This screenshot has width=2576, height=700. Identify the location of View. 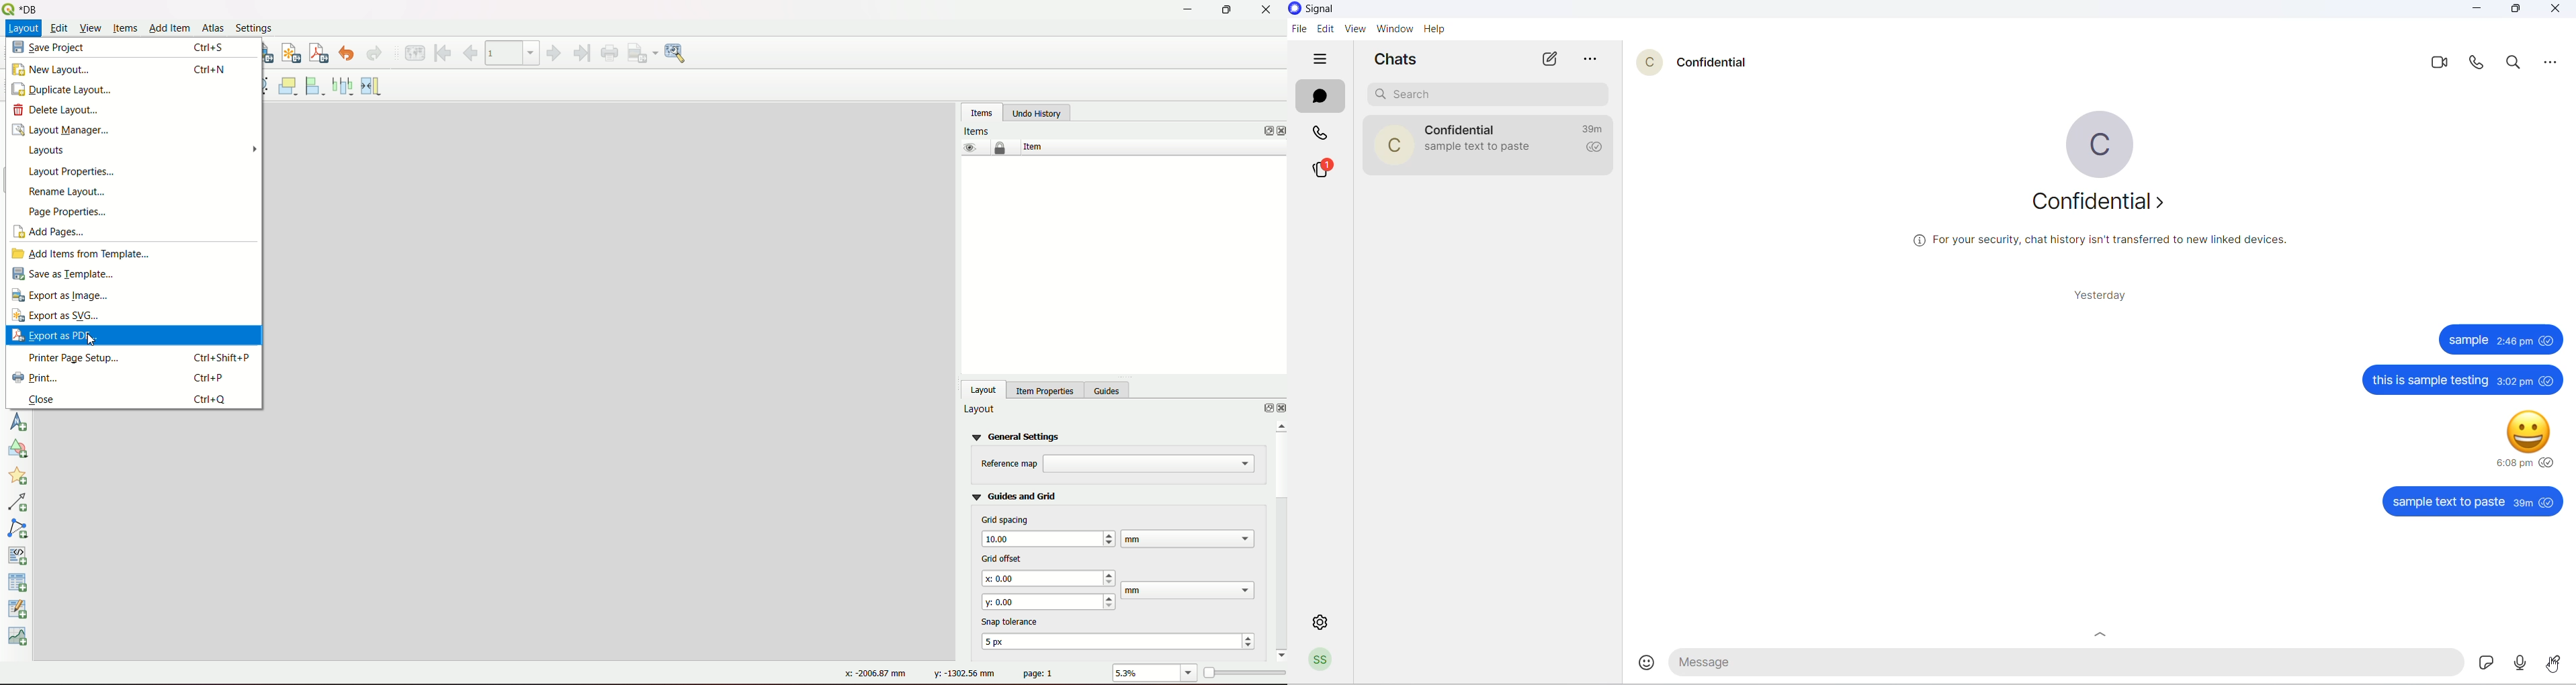
(91, 28).